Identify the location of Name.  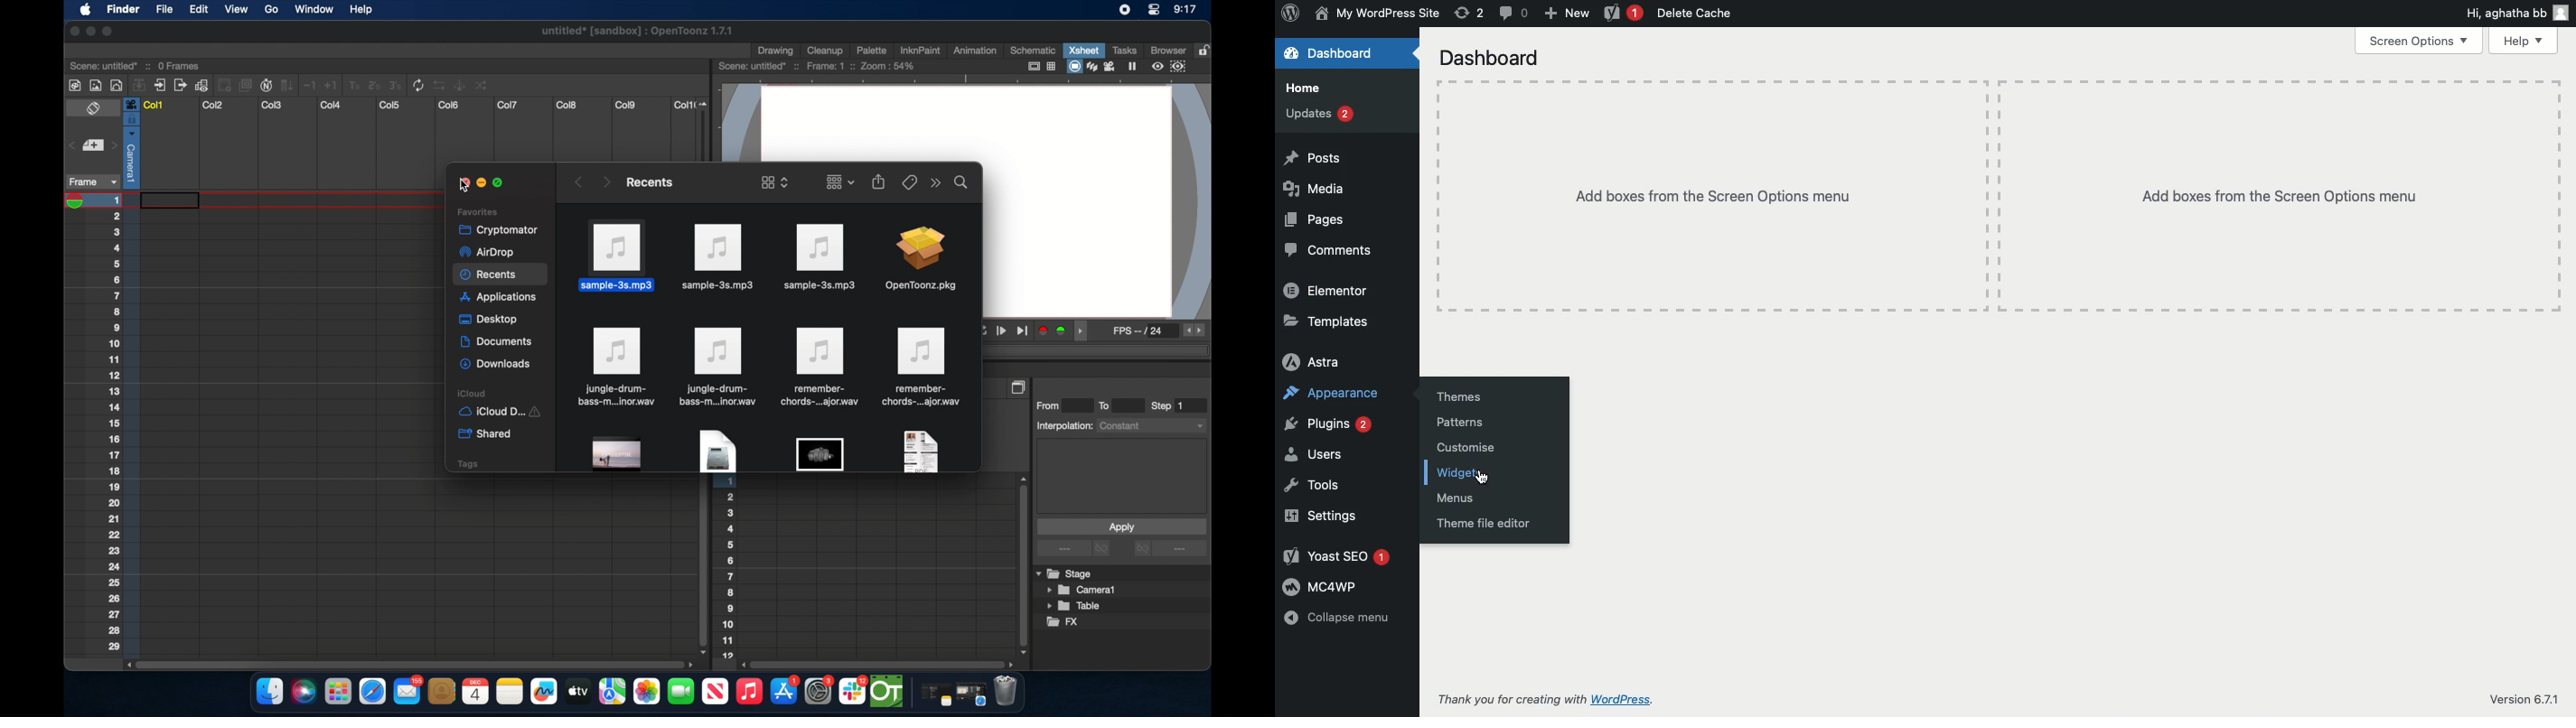
(1380, 12).